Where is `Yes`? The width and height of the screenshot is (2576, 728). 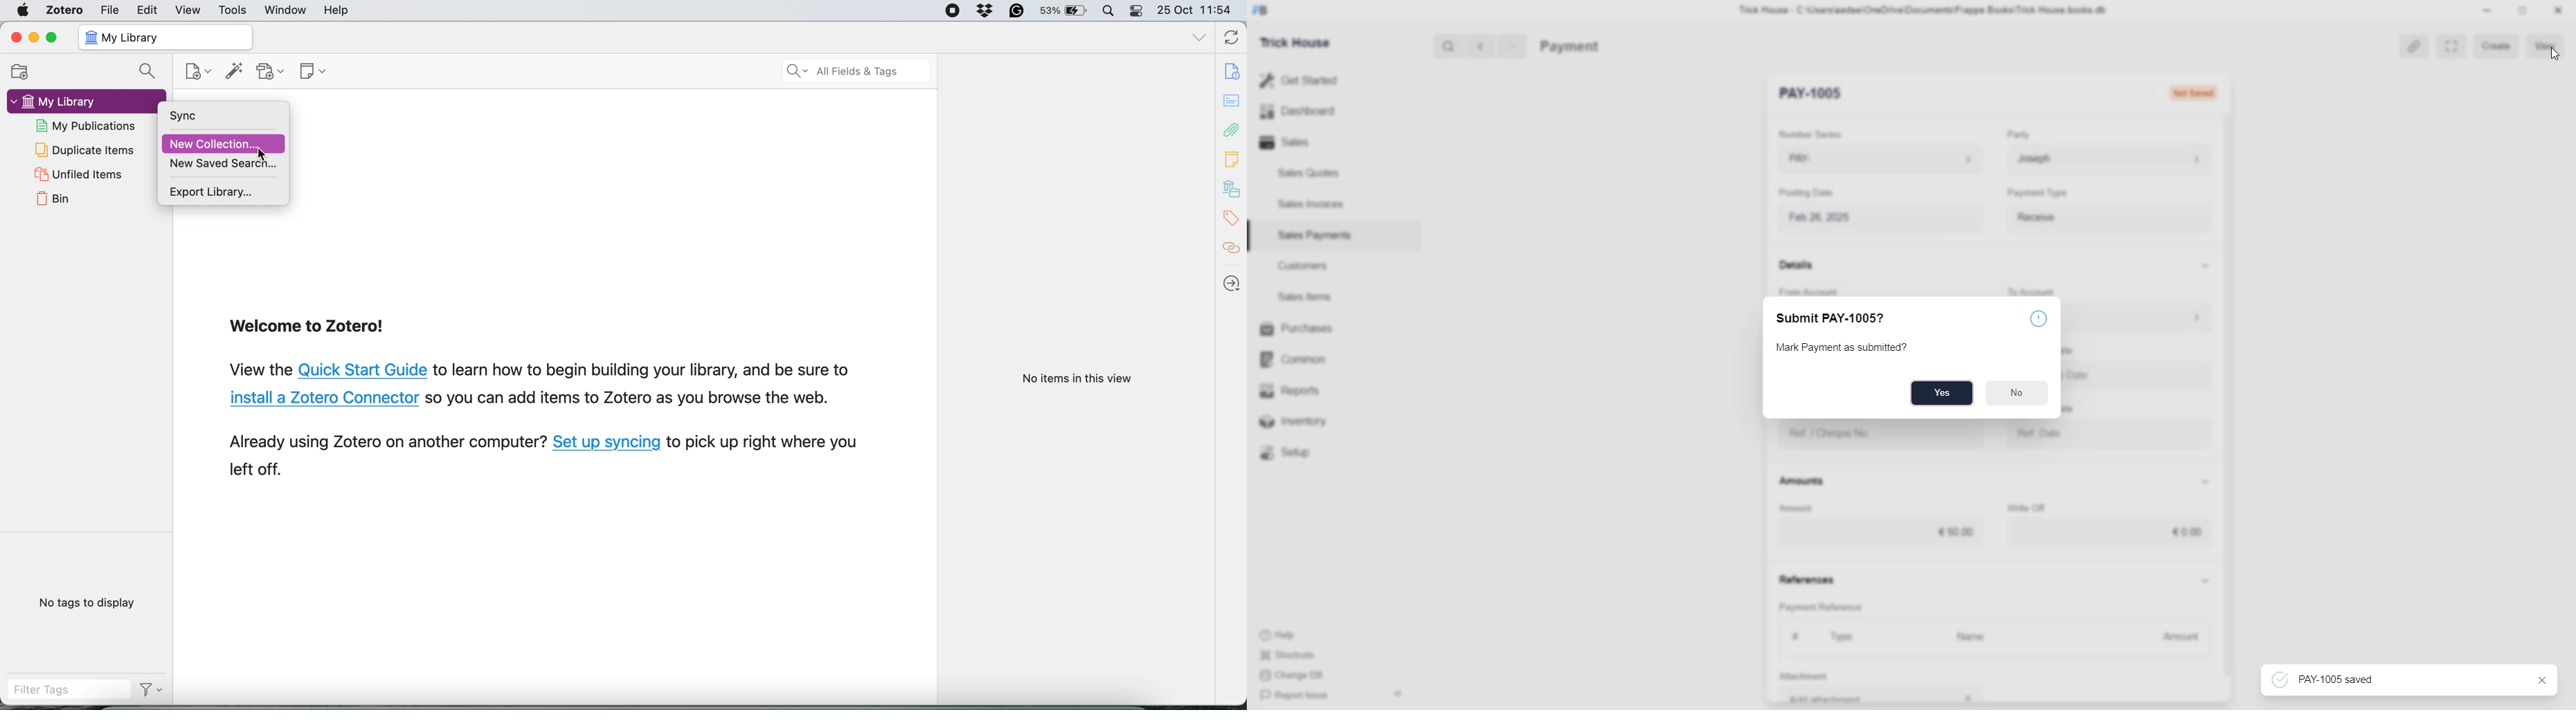
Yes is located at coordinates (1943, 394).